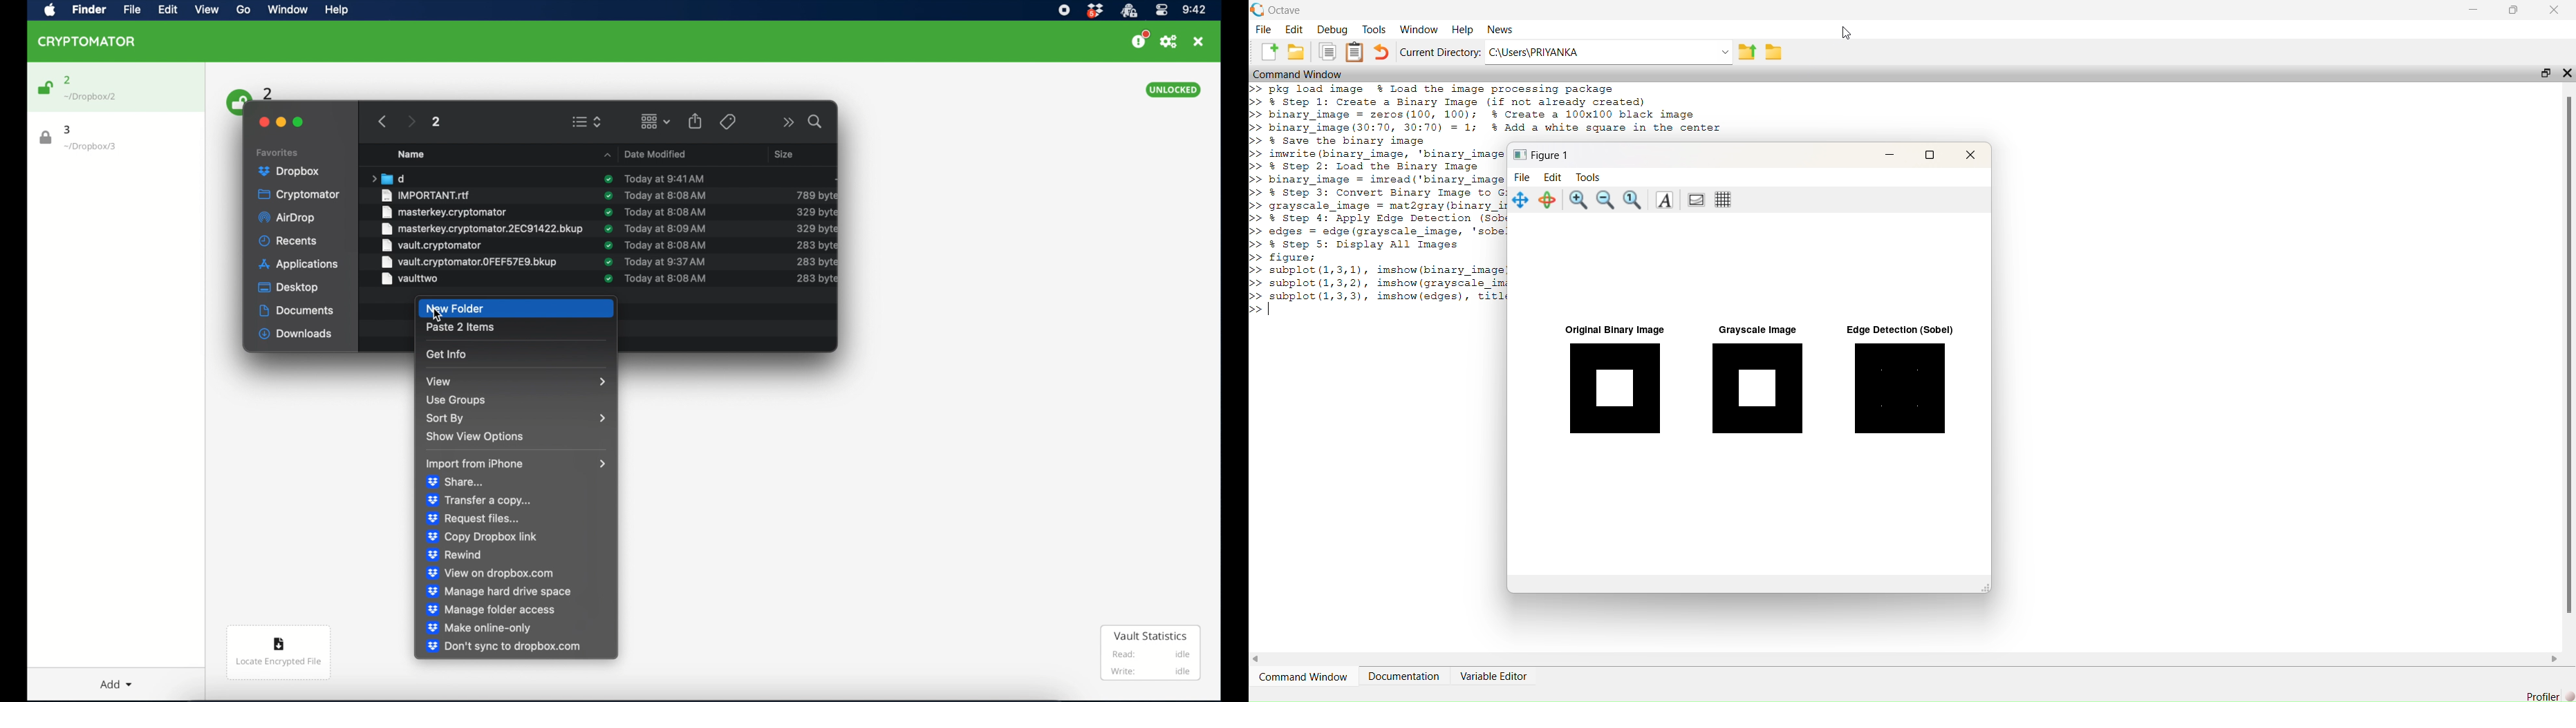 The image size is (2576, 728). I want to click on sync, so click(608, 179).